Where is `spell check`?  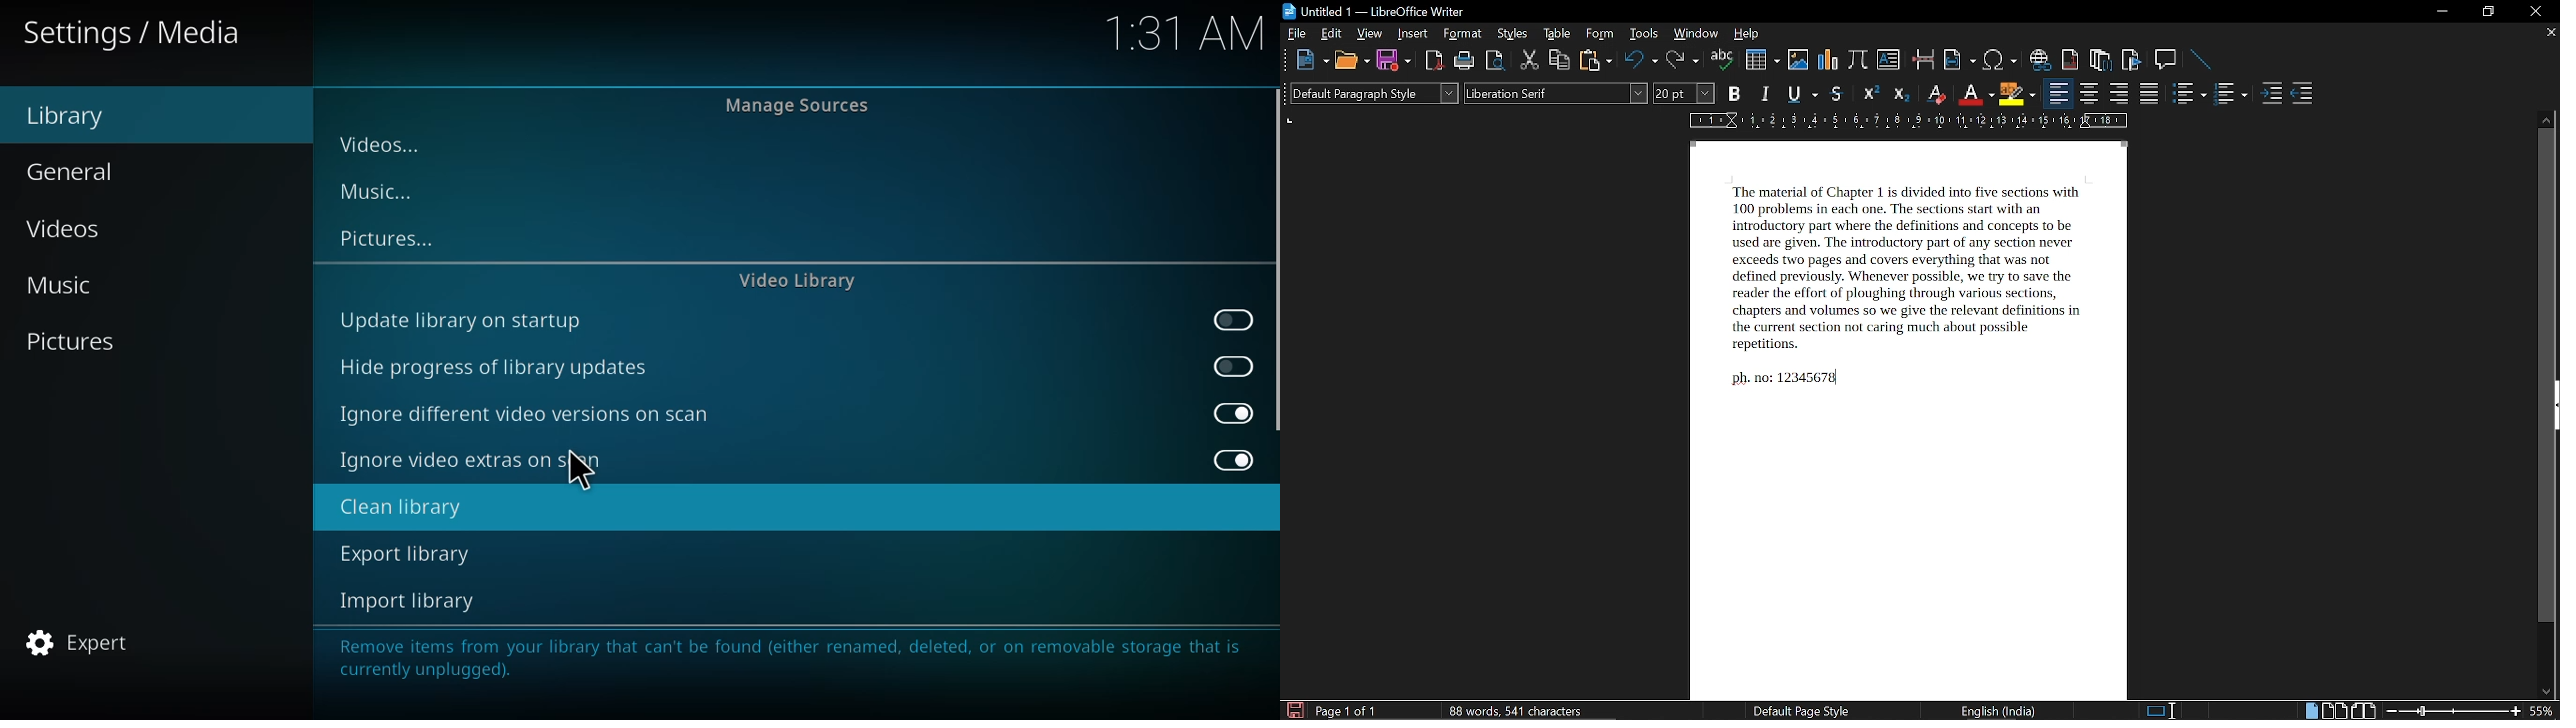 spell check is located at coordinates (1723, 61).